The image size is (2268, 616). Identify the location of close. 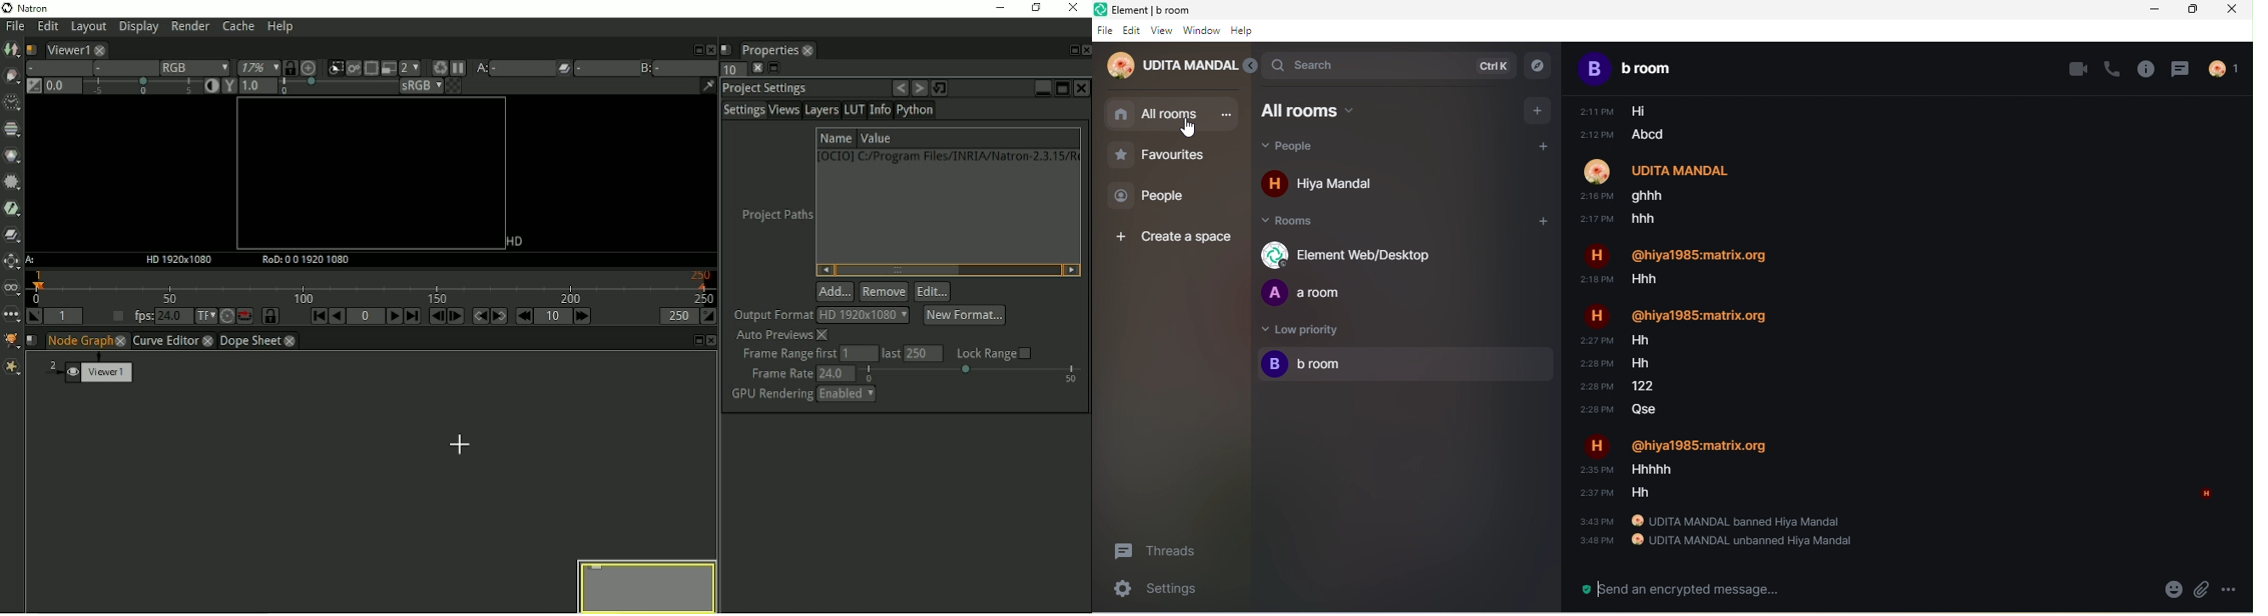
(2238, 13).